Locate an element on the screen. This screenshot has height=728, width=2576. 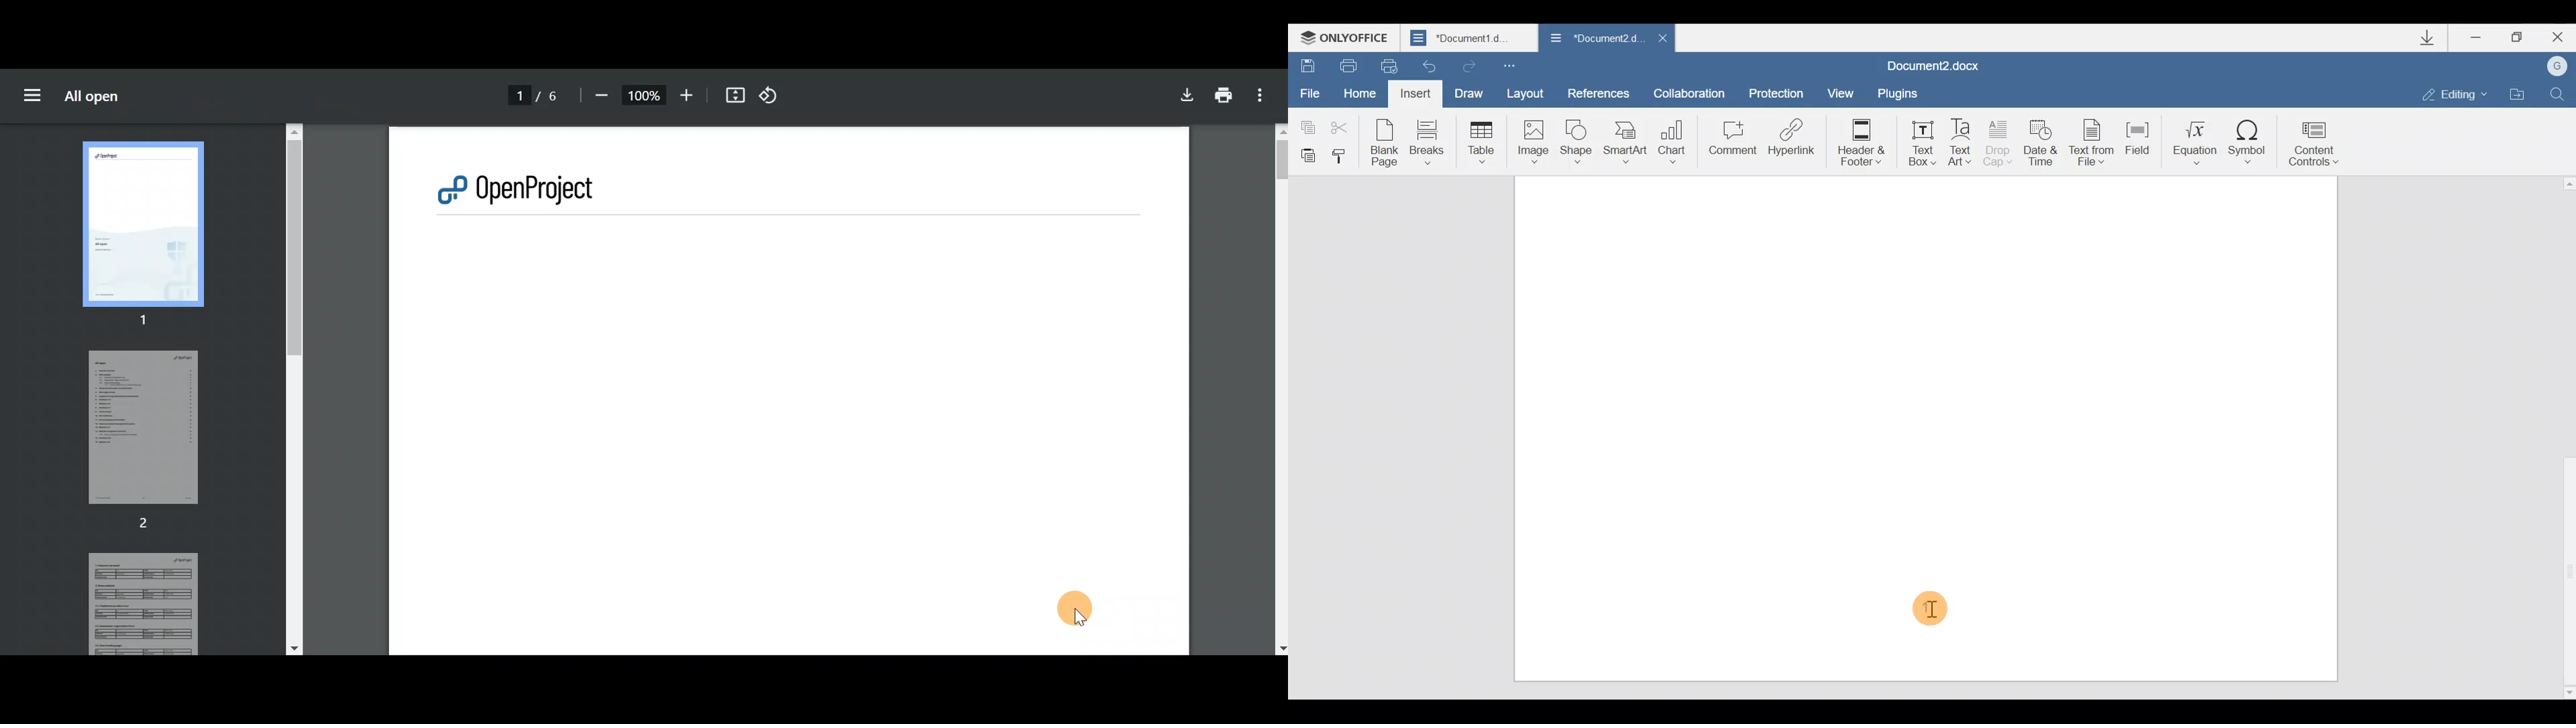
Cut is located at coordinates (1343, 128).